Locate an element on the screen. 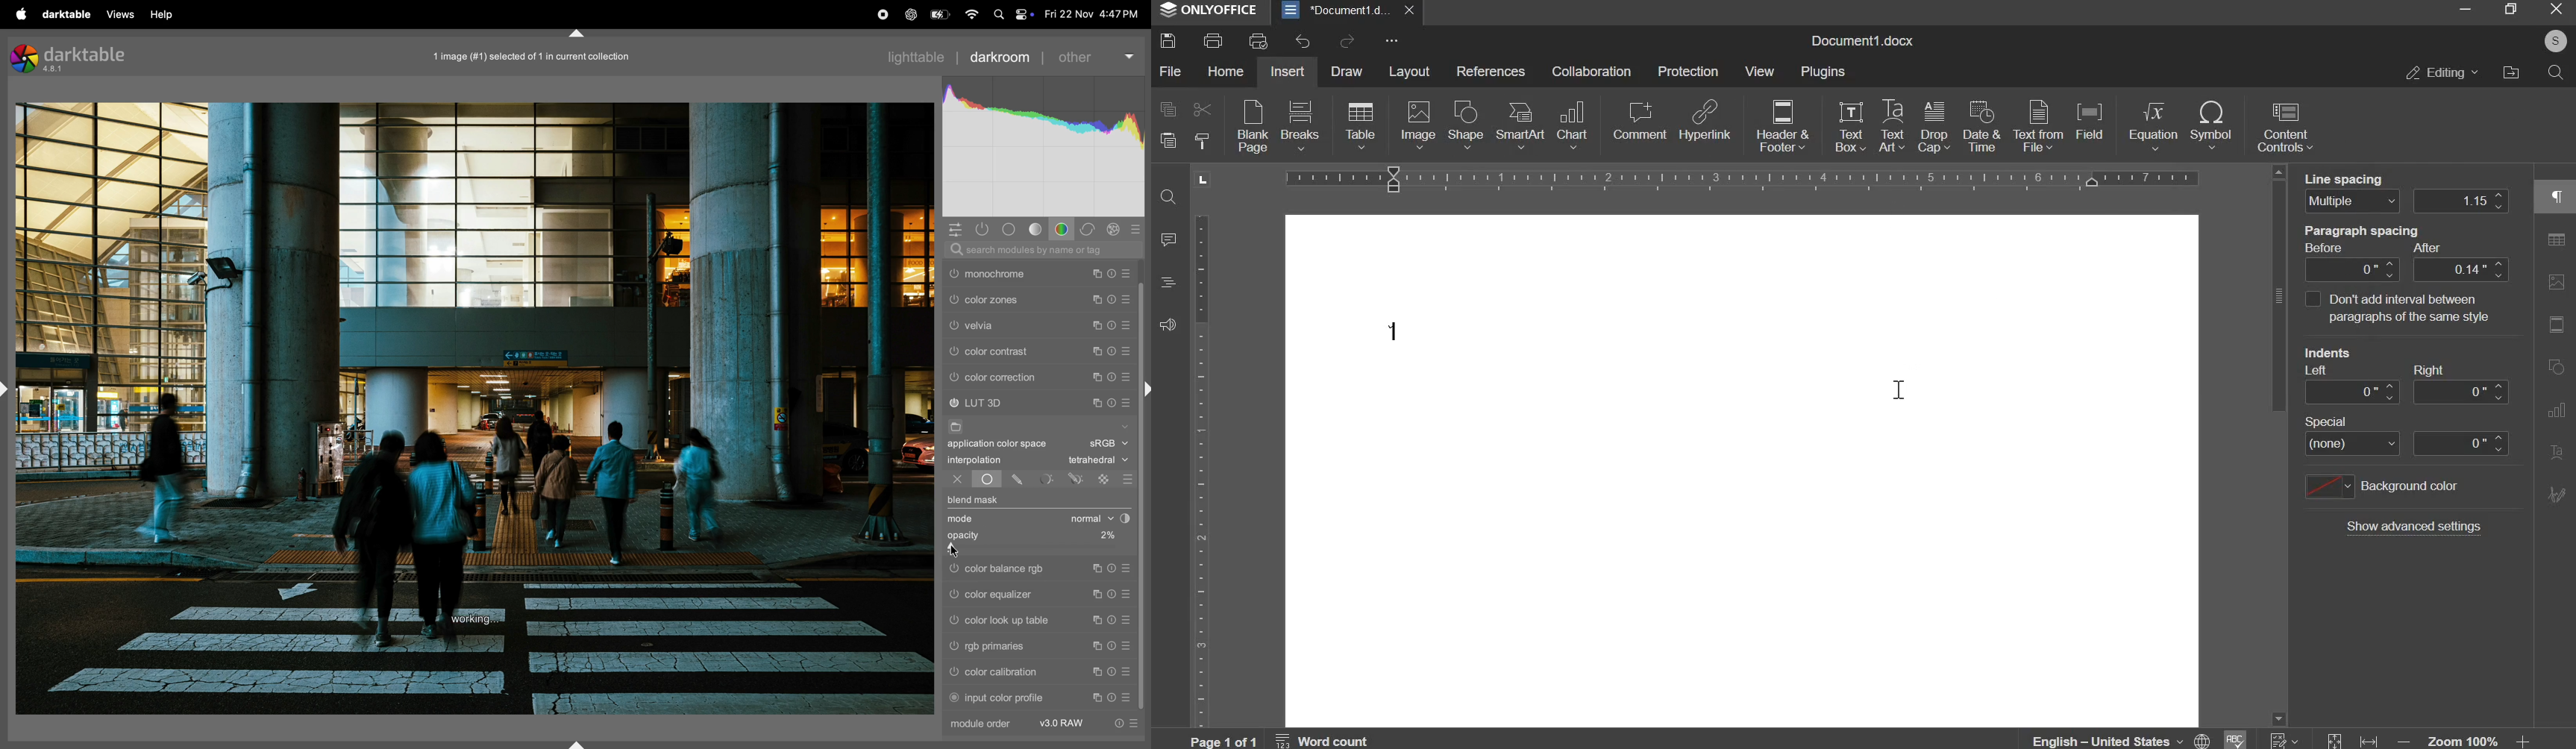 The height and width of the screenshot is (756, 2576). reset is located at coordinates (1113, 569).